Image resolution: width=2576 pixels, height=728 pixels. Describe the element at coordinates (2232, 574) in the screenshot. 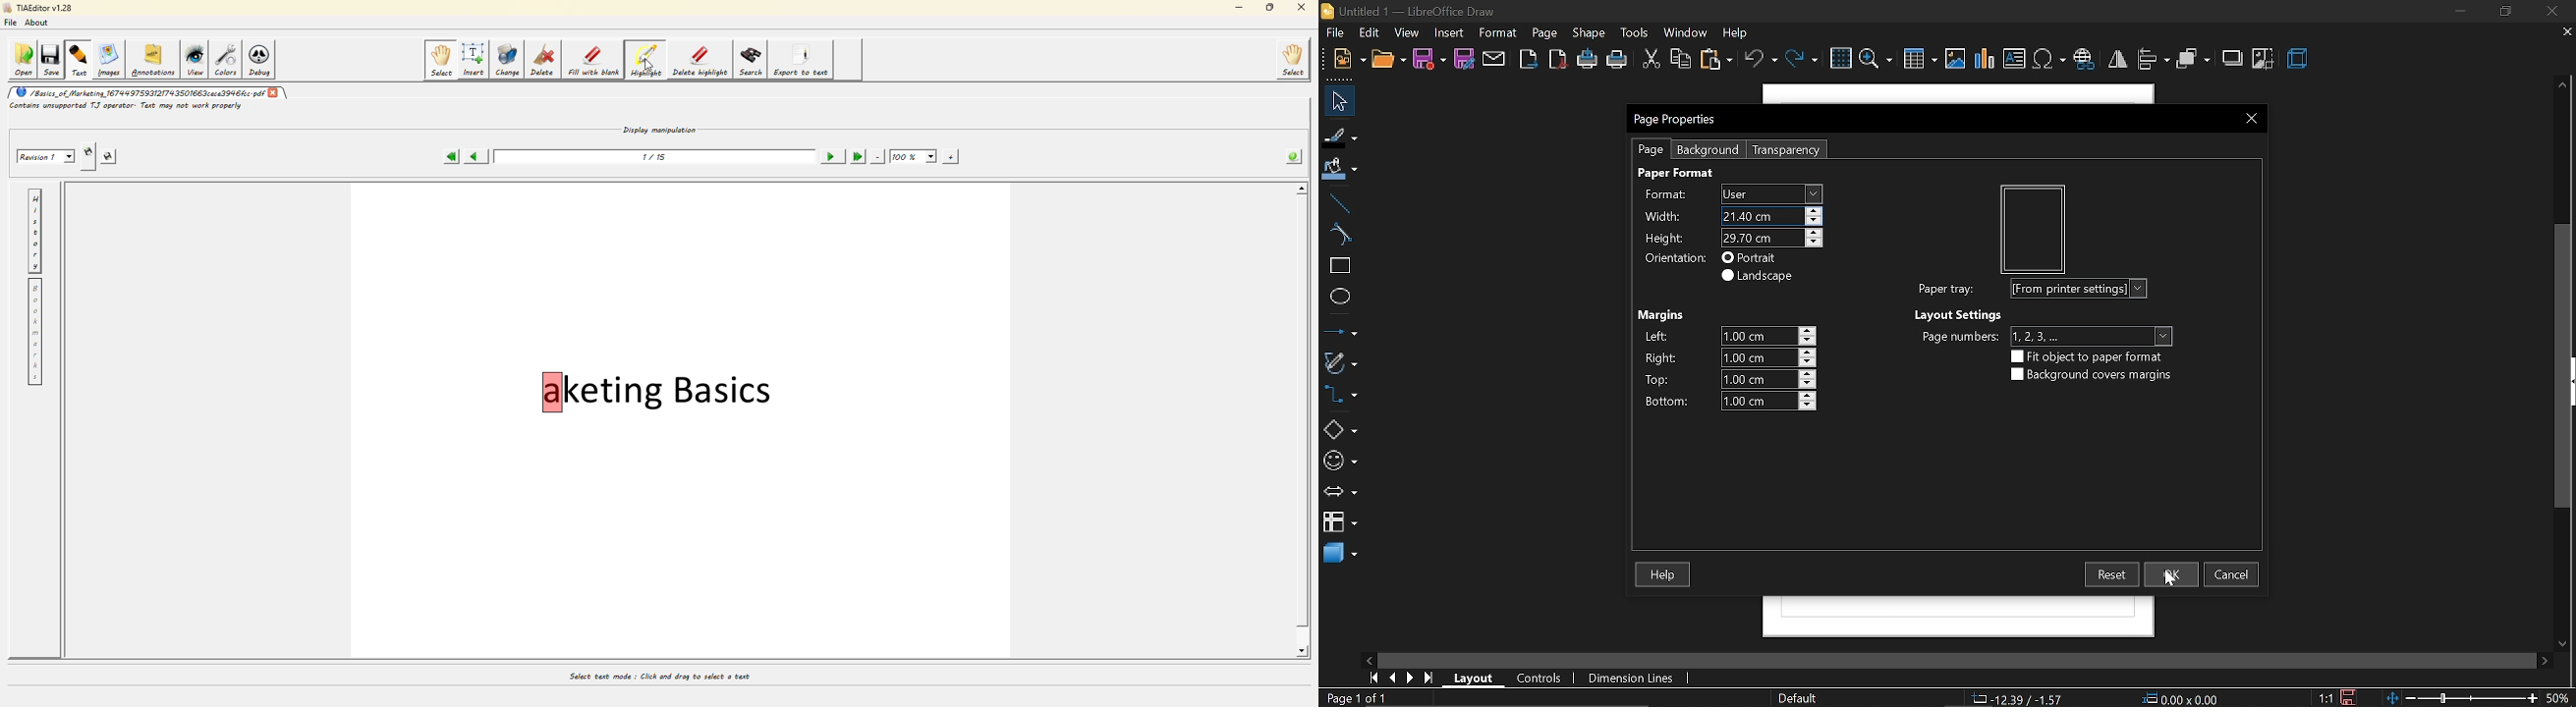

I see `cancel` at that location.